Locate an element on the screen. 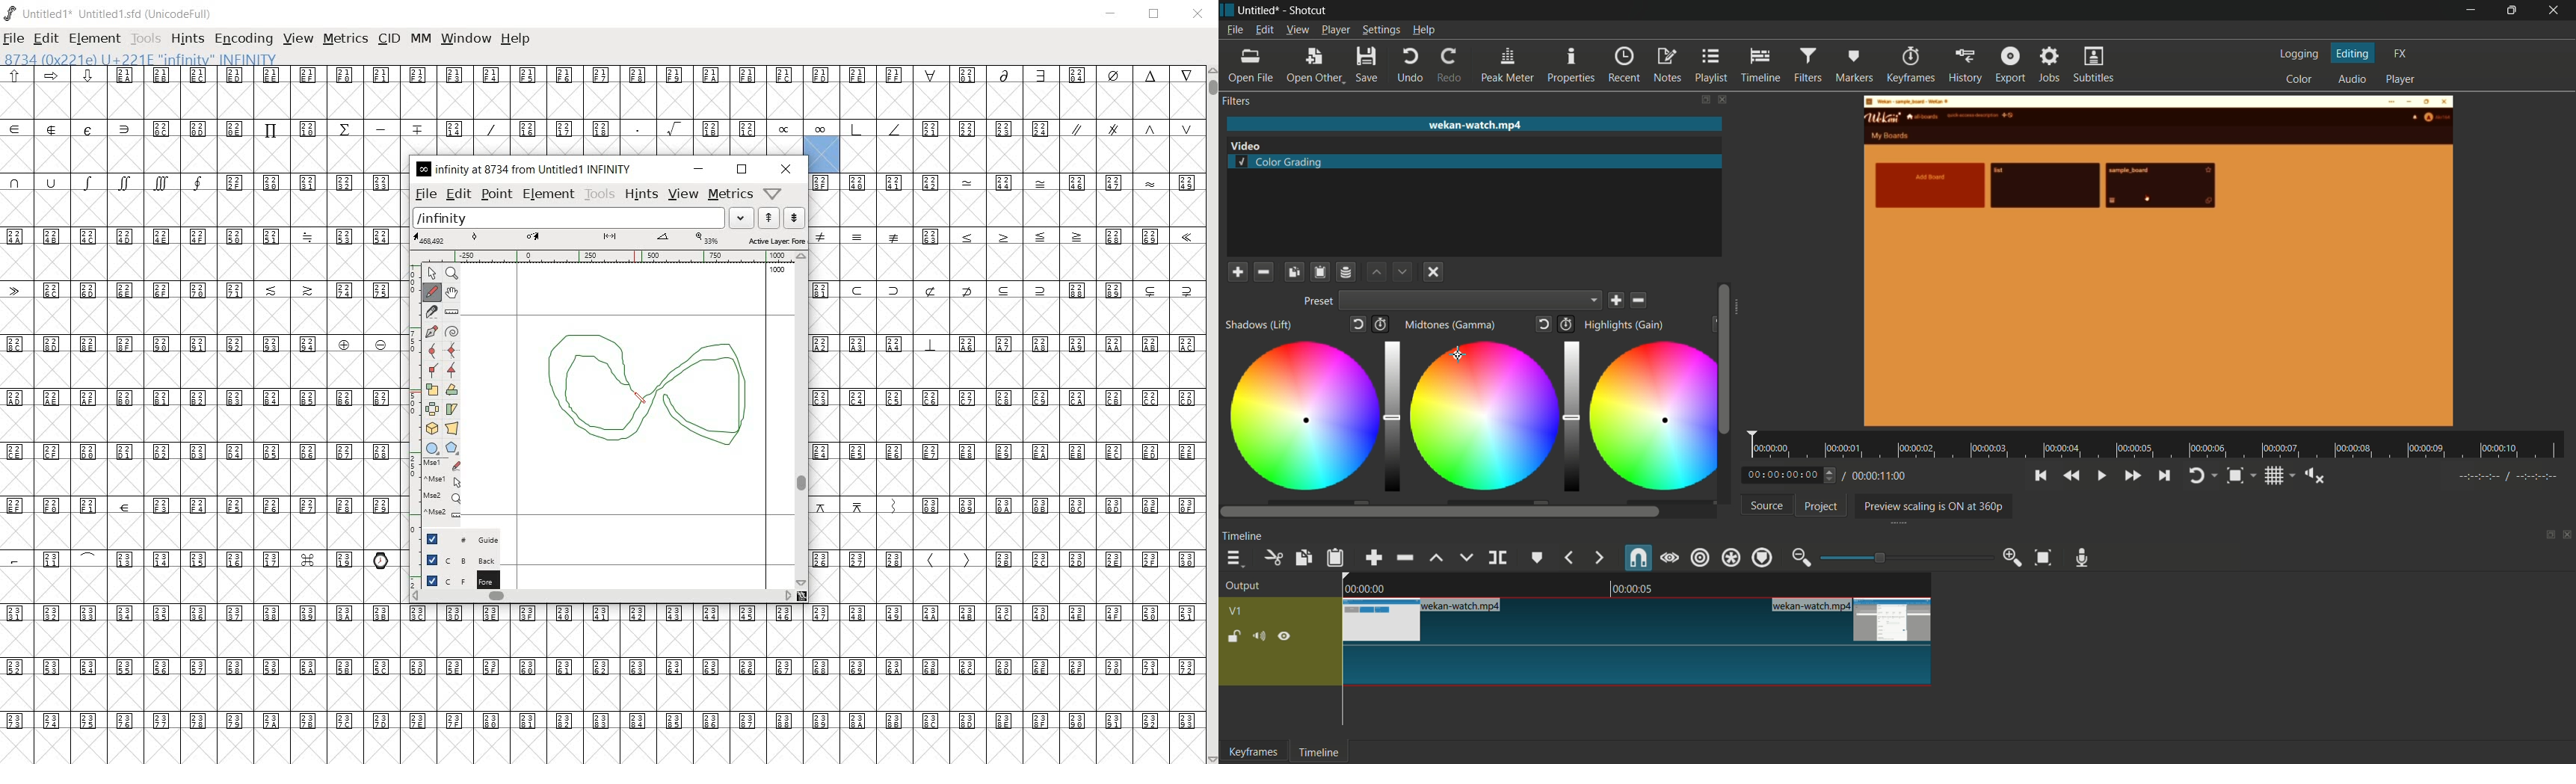 This screenshot has height=784, width=2576. add a curve point is located at coordinates (432, 351).